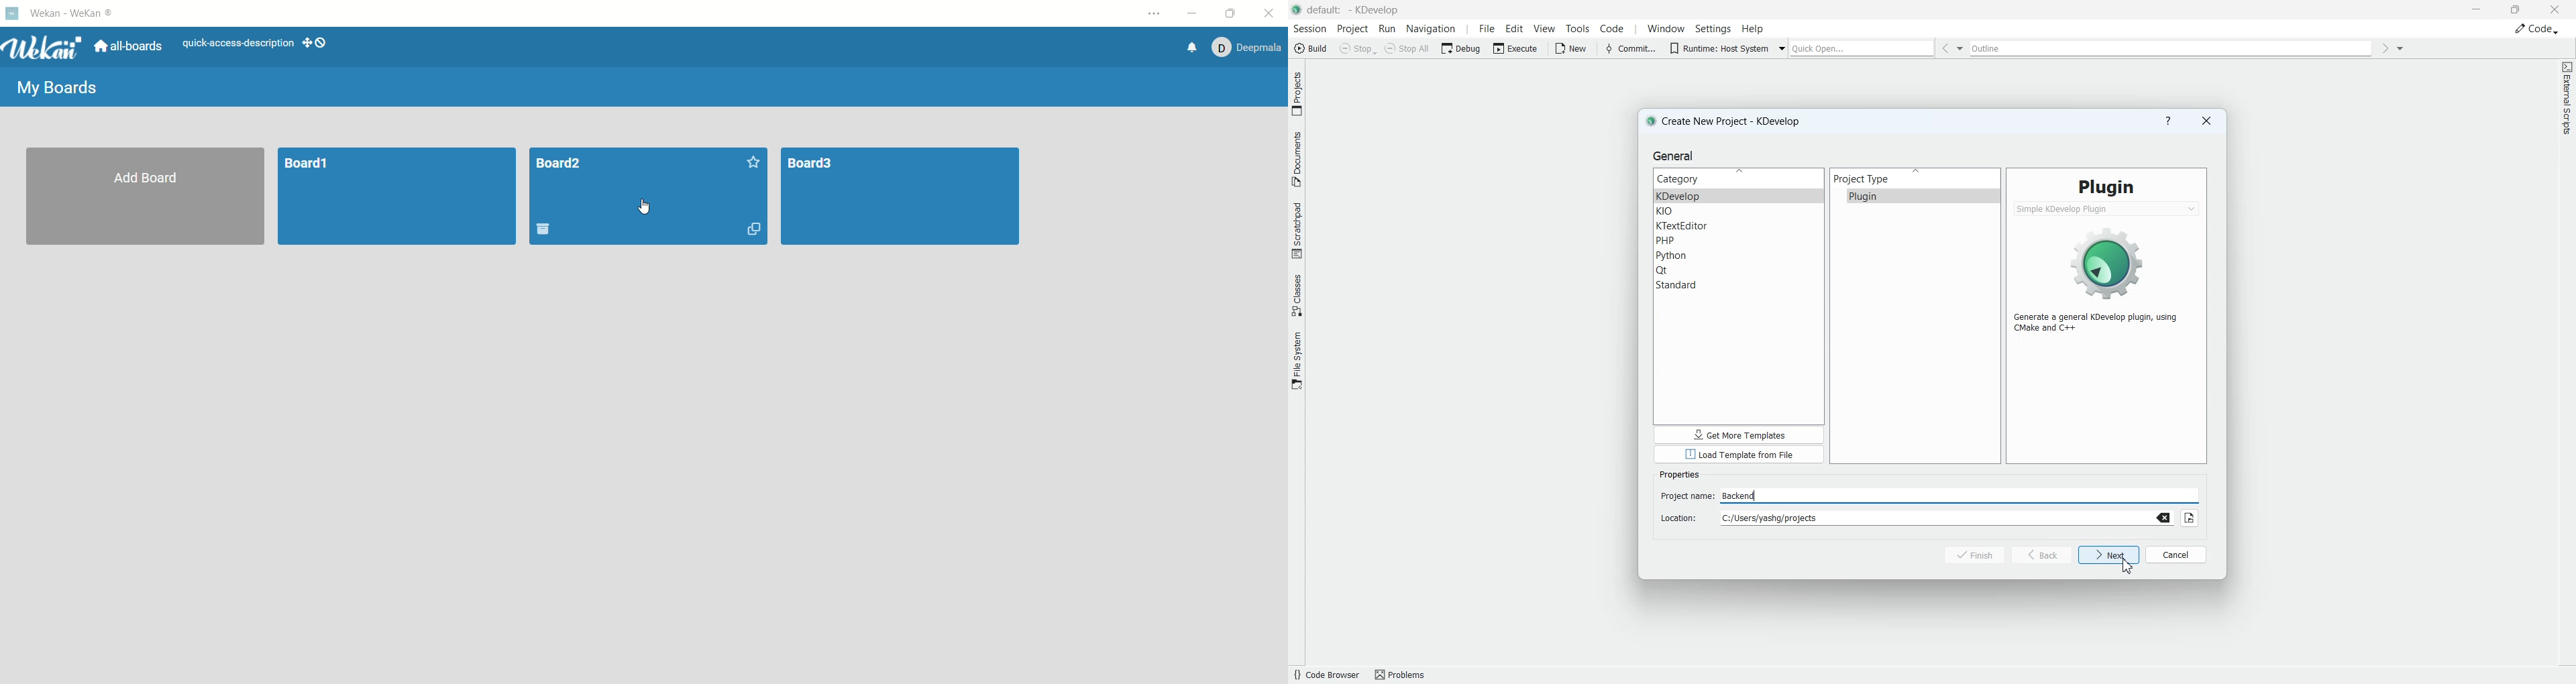  Describe the element at coordinates (2102, 323) in the screenshot. I see `Text` at that location.